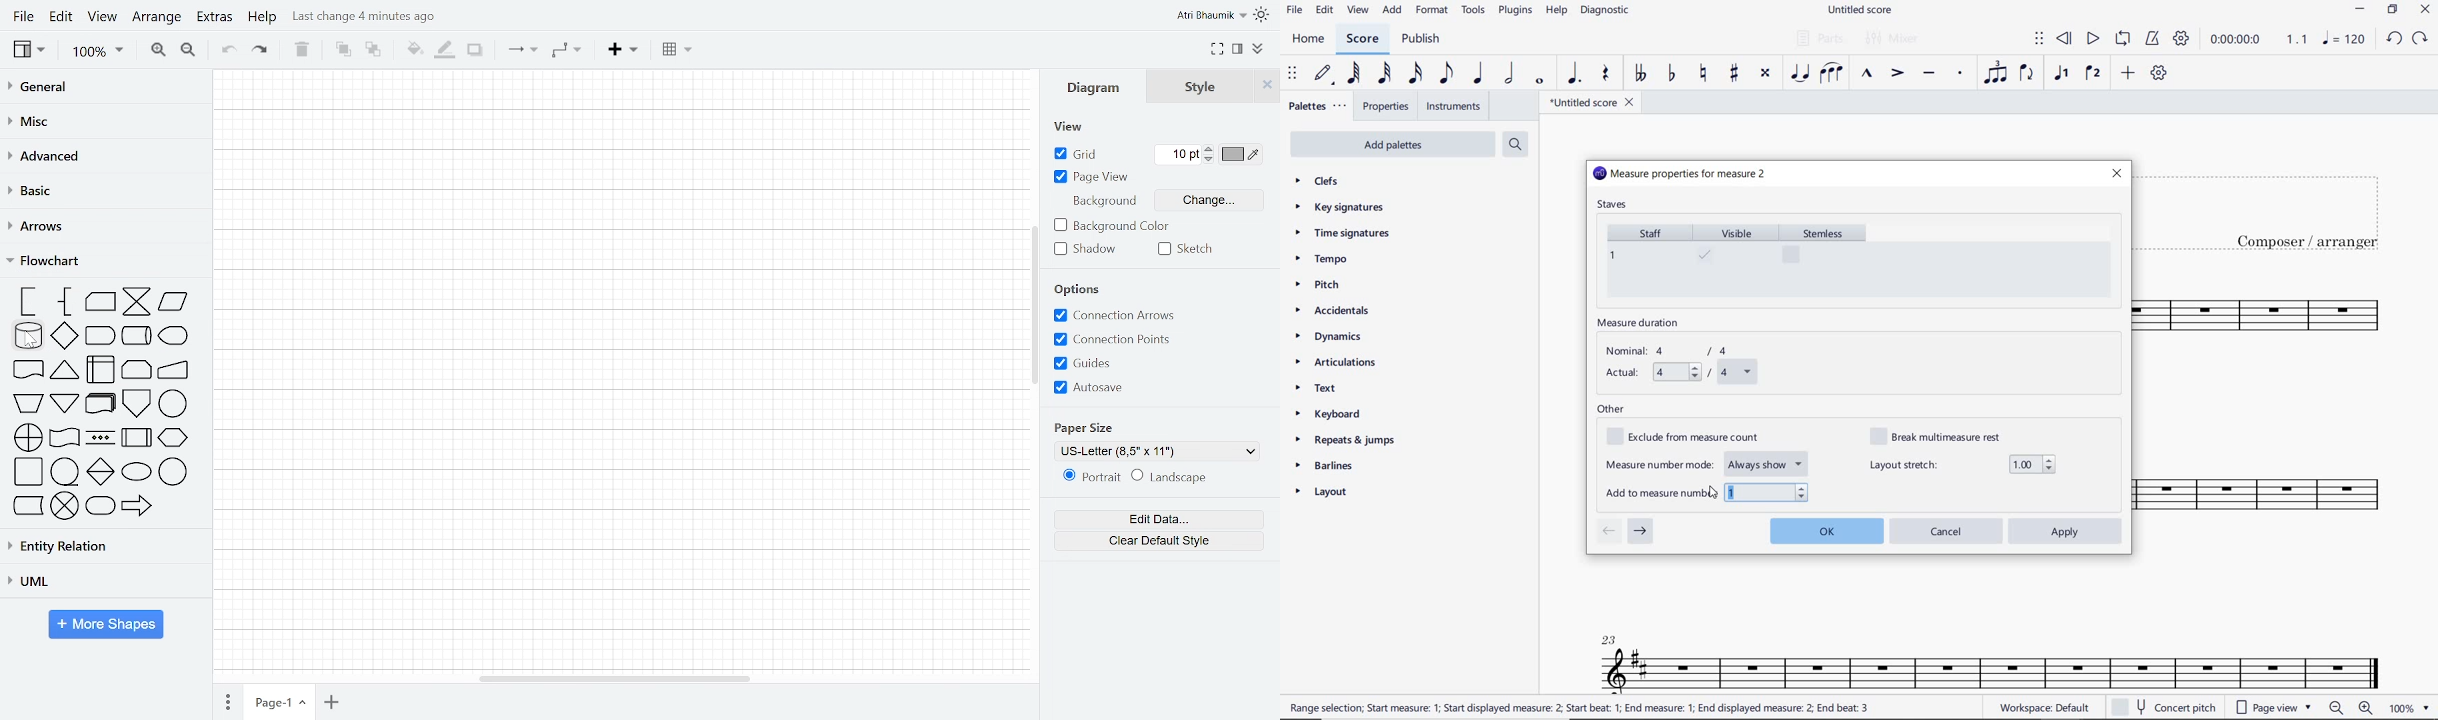 The width and height of the screenshot is (2464, 728). I want to click on stemless, so click(1829, 259).